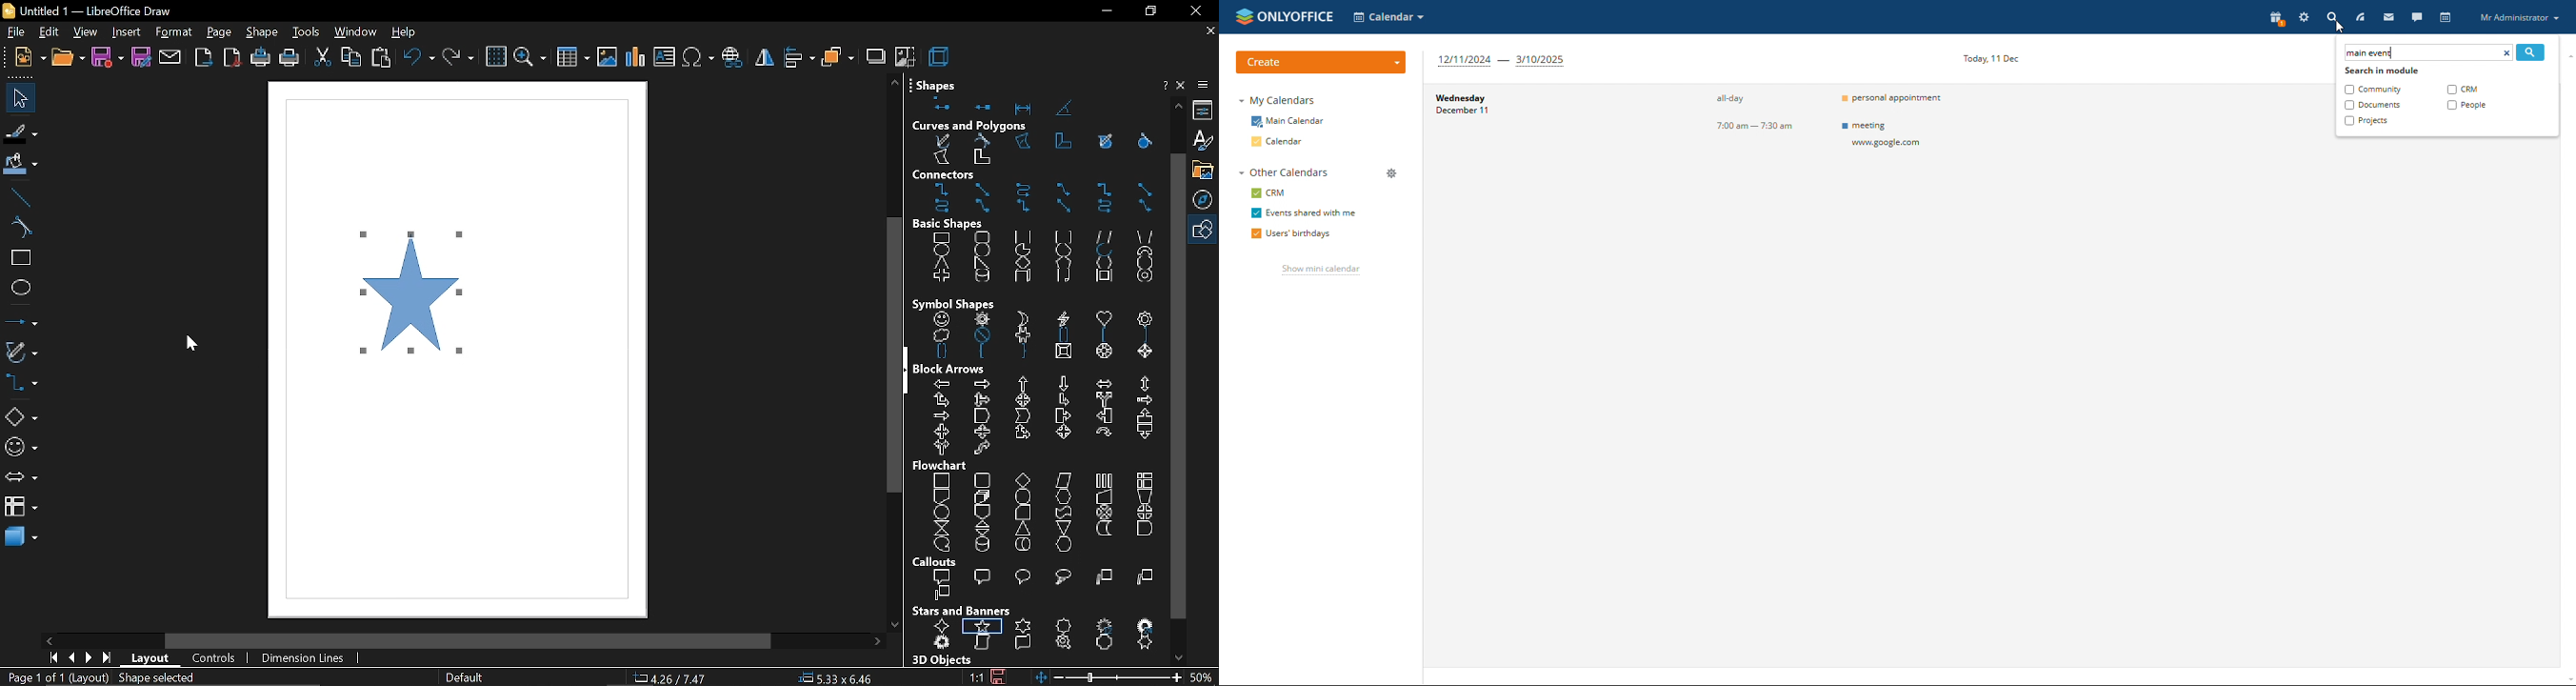 This screenshot has height=700, width=2576. Describe the element at coordinates (1206, 199) in the screenshot. I see `navigator` at that location.